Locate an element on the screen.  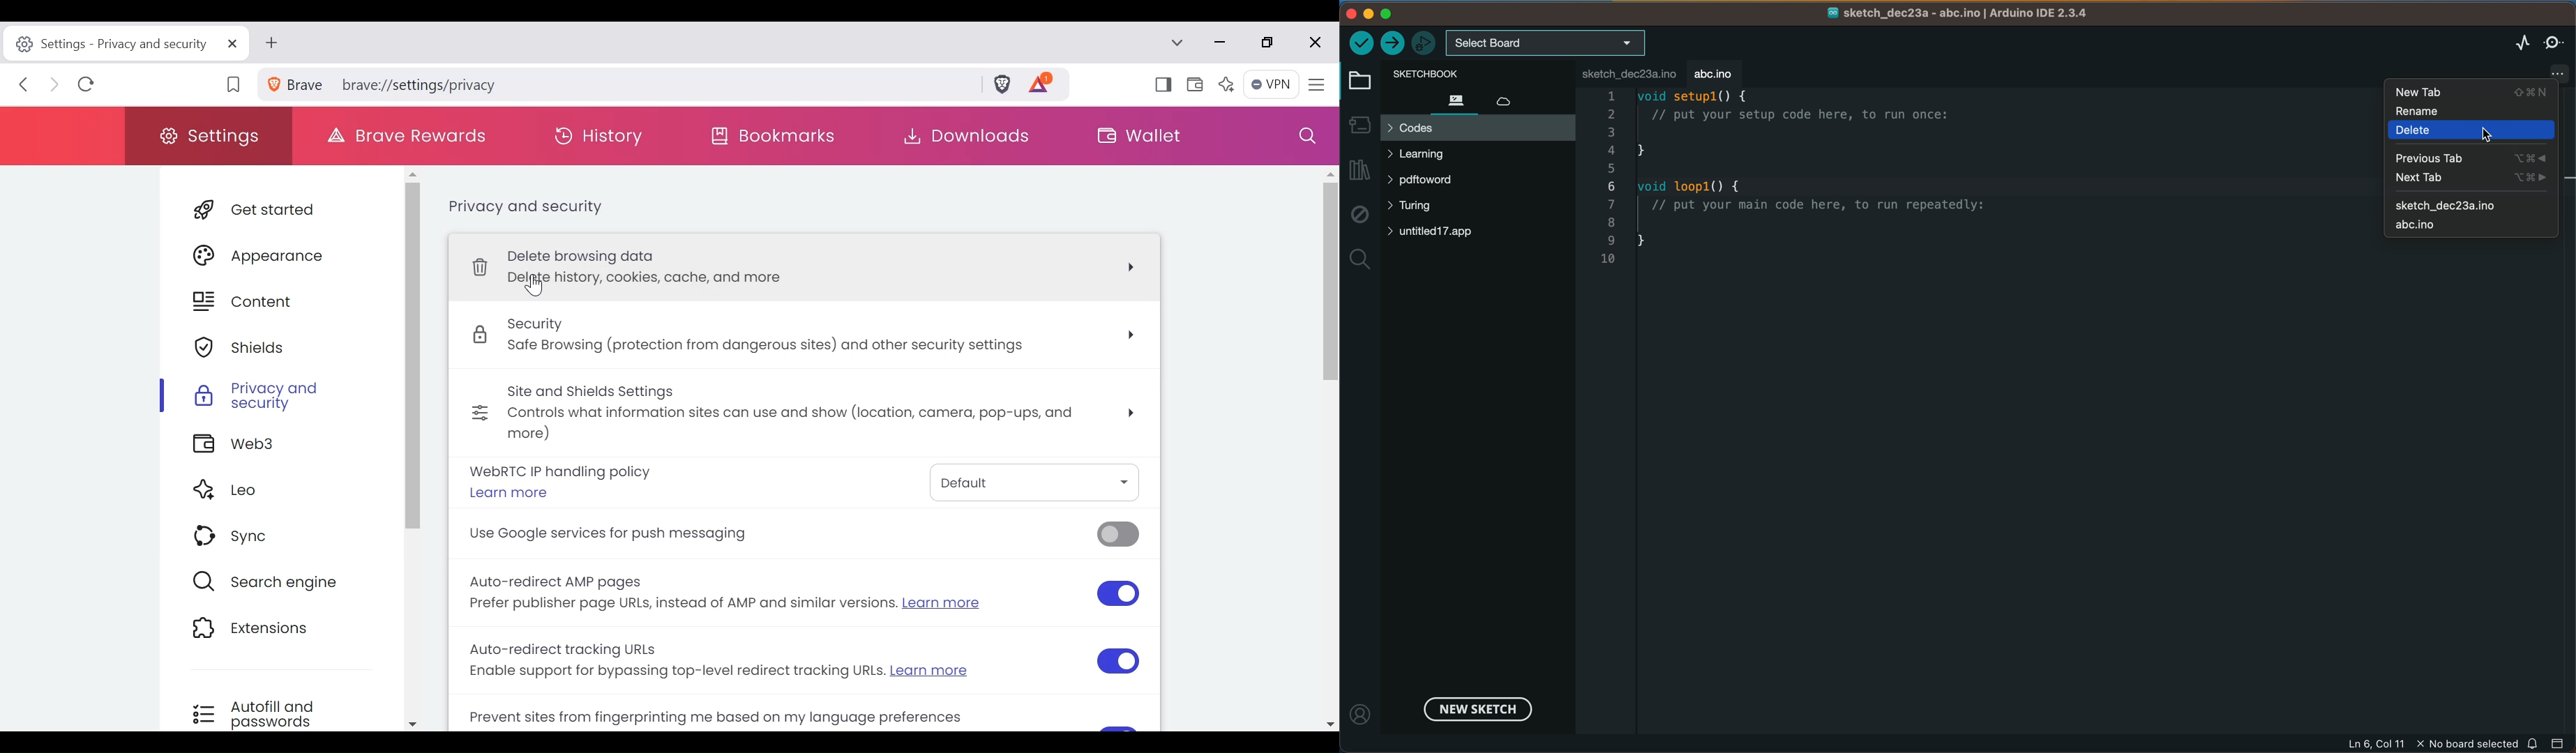
site and shields settings controls what information sites can use and show is located at coordinates (804, 414).